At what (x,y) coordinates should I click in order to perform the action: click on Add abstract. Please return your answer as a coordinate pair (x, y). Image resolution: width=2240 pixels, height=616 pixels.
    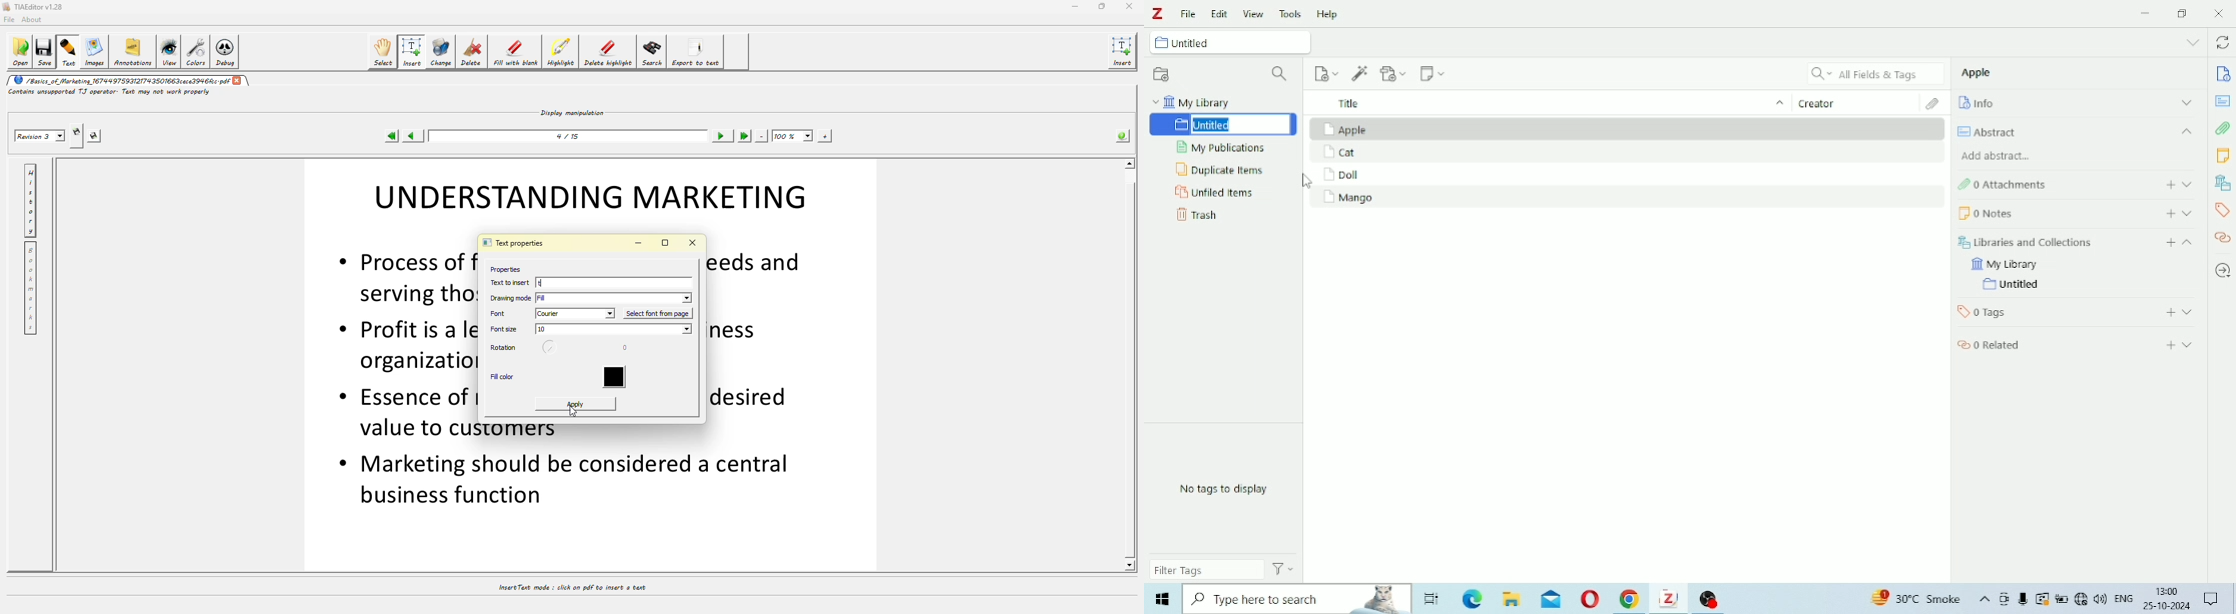
    Looking at the image, I should click on (1997, 155).